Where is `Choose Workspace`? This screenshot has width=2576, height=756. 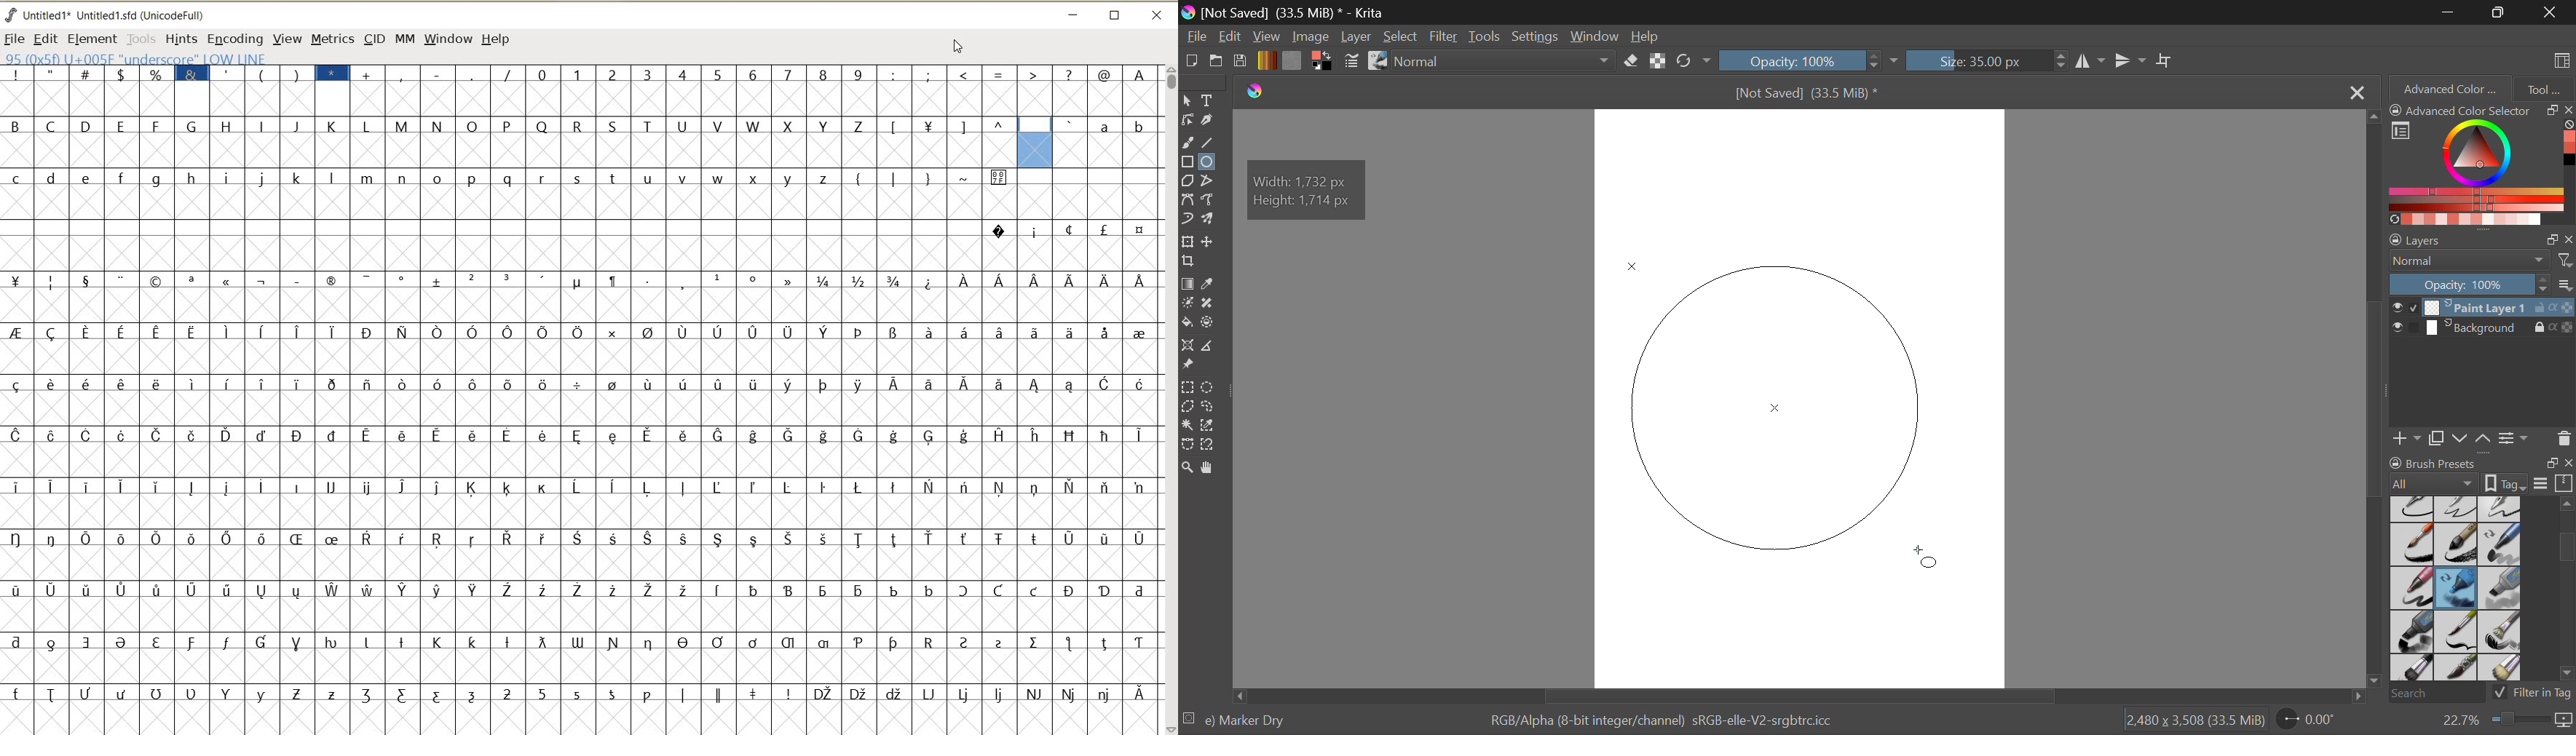 Choose Workspace is located at coordinates (2559, 59).